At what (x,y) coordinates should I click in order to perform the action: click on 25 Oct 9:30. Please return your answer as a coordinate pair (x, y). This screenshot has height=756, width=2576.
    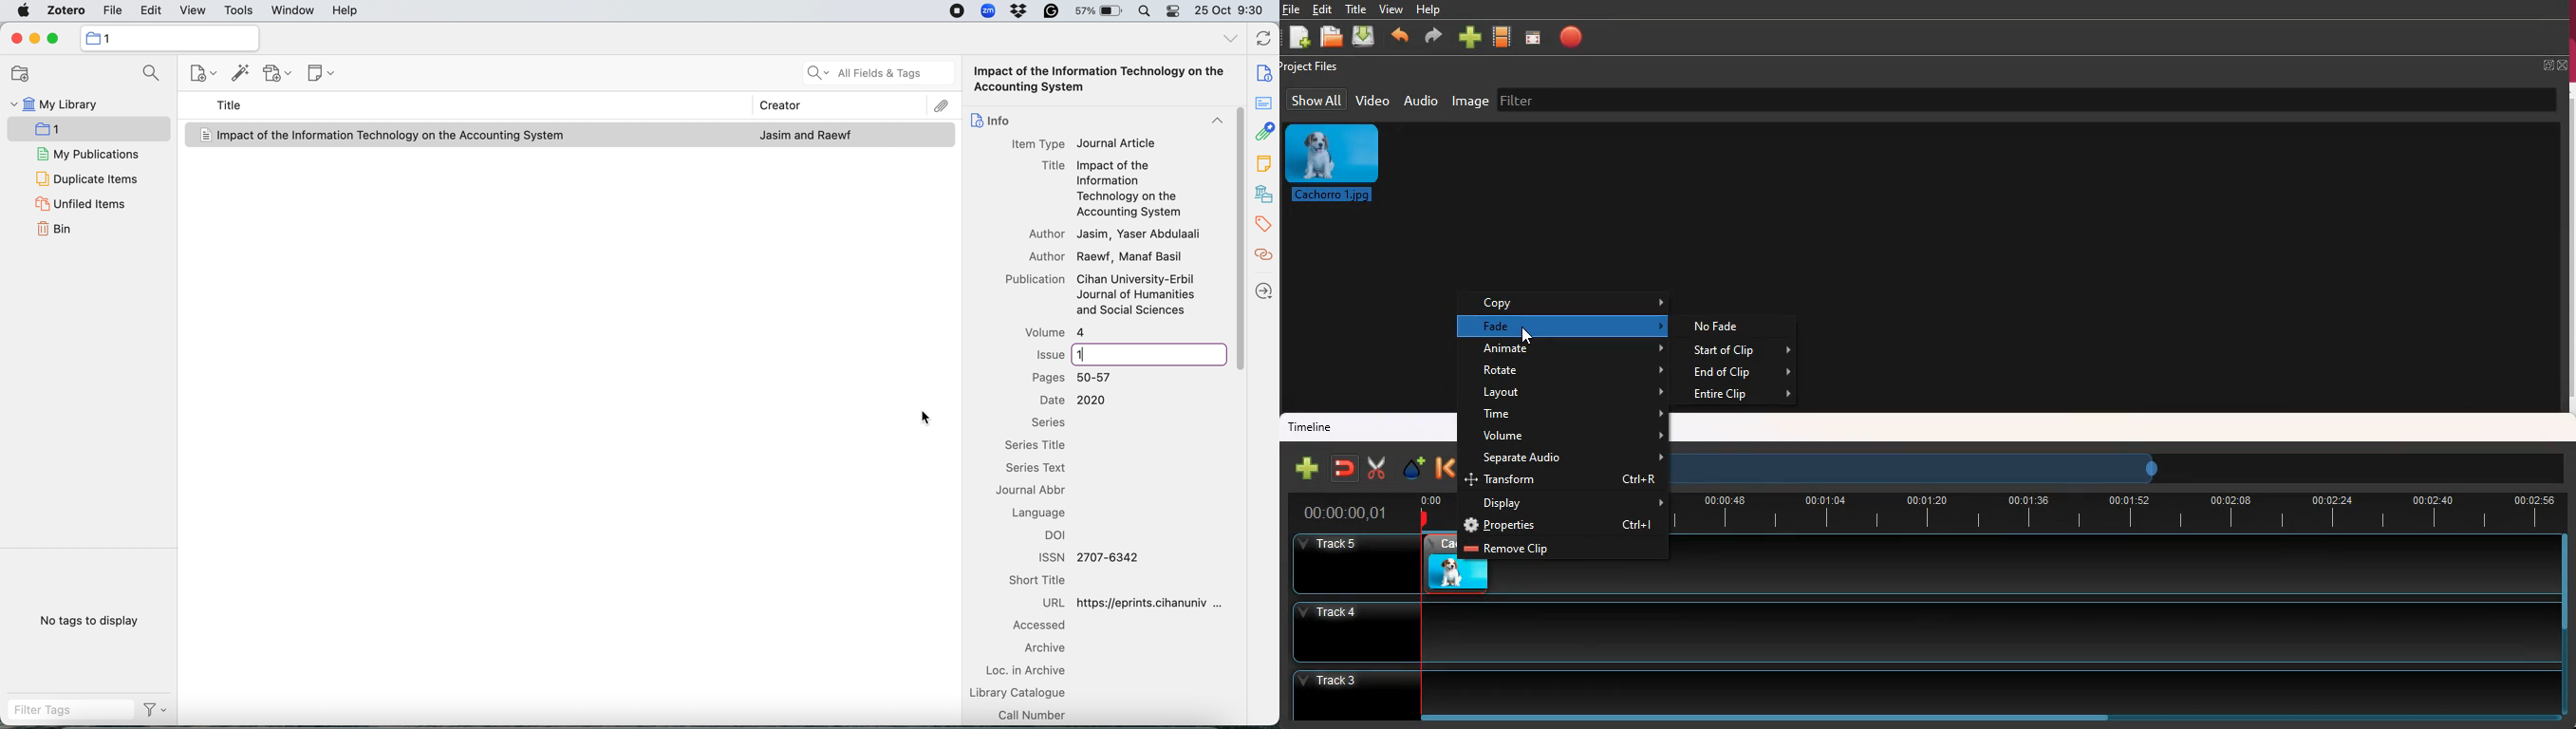
    Looking at the image, I should click on (1233, 12).